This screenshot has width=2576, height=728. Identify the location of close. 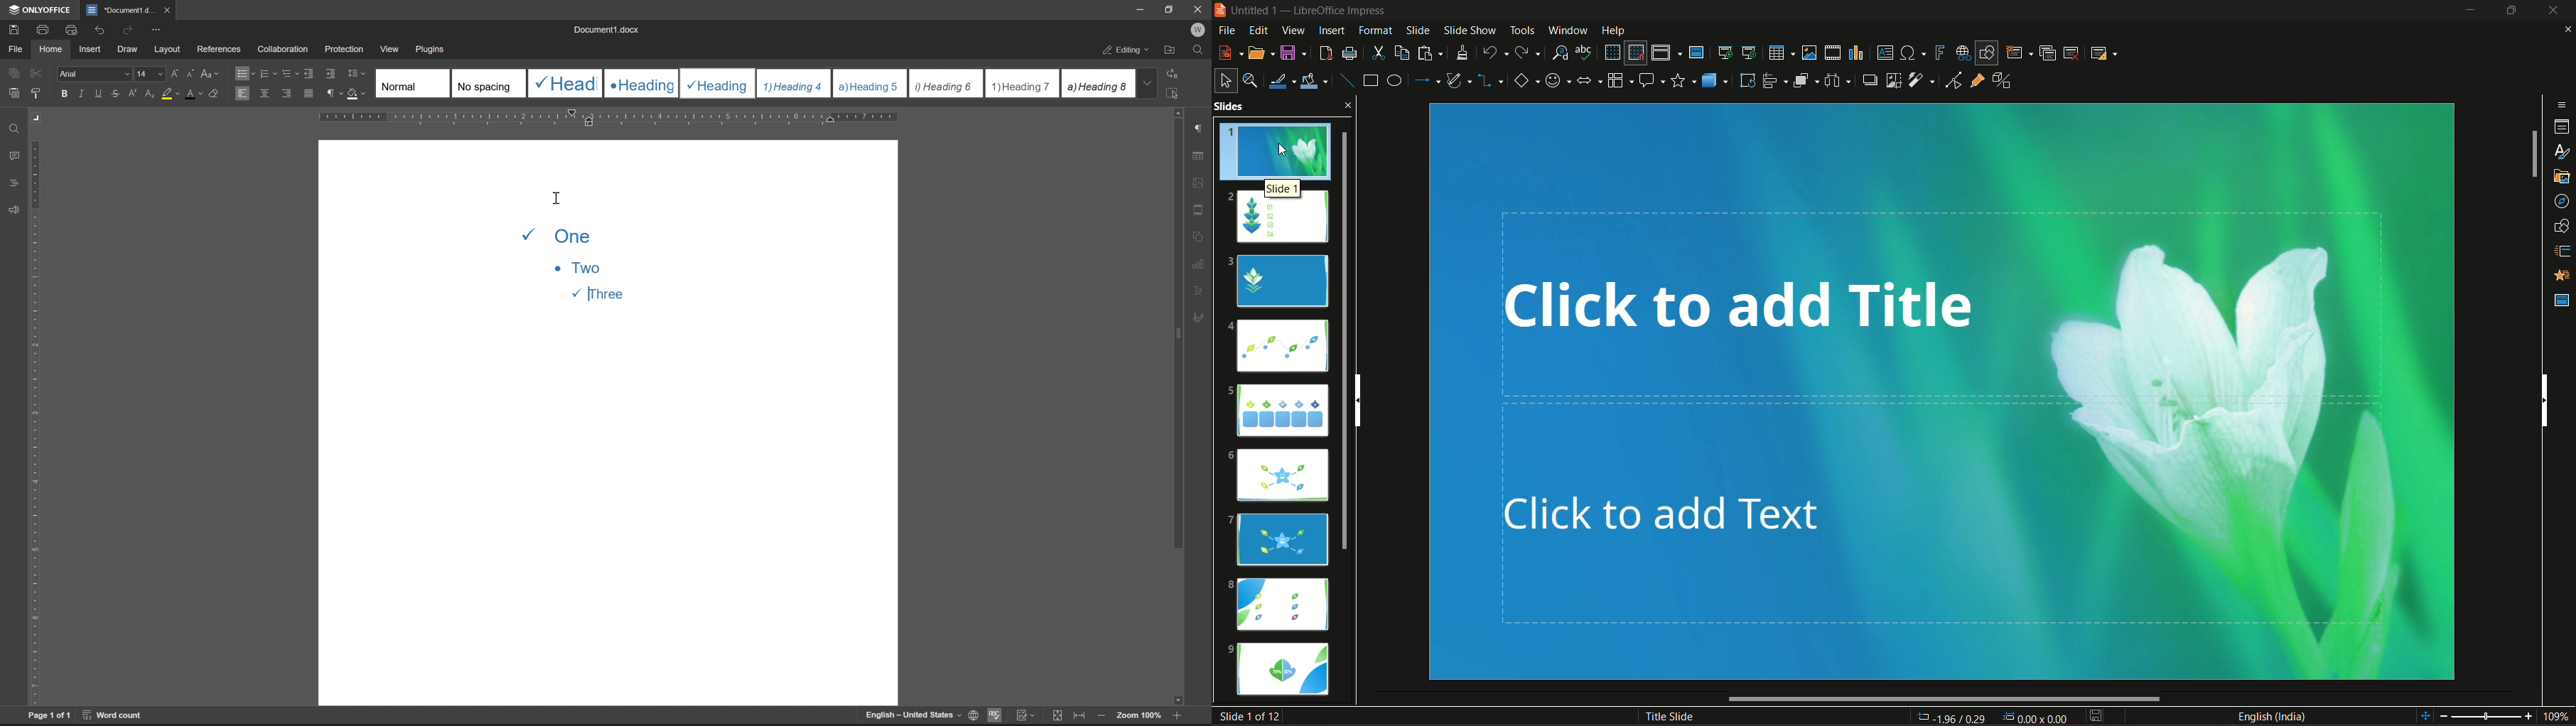
(166, 9).